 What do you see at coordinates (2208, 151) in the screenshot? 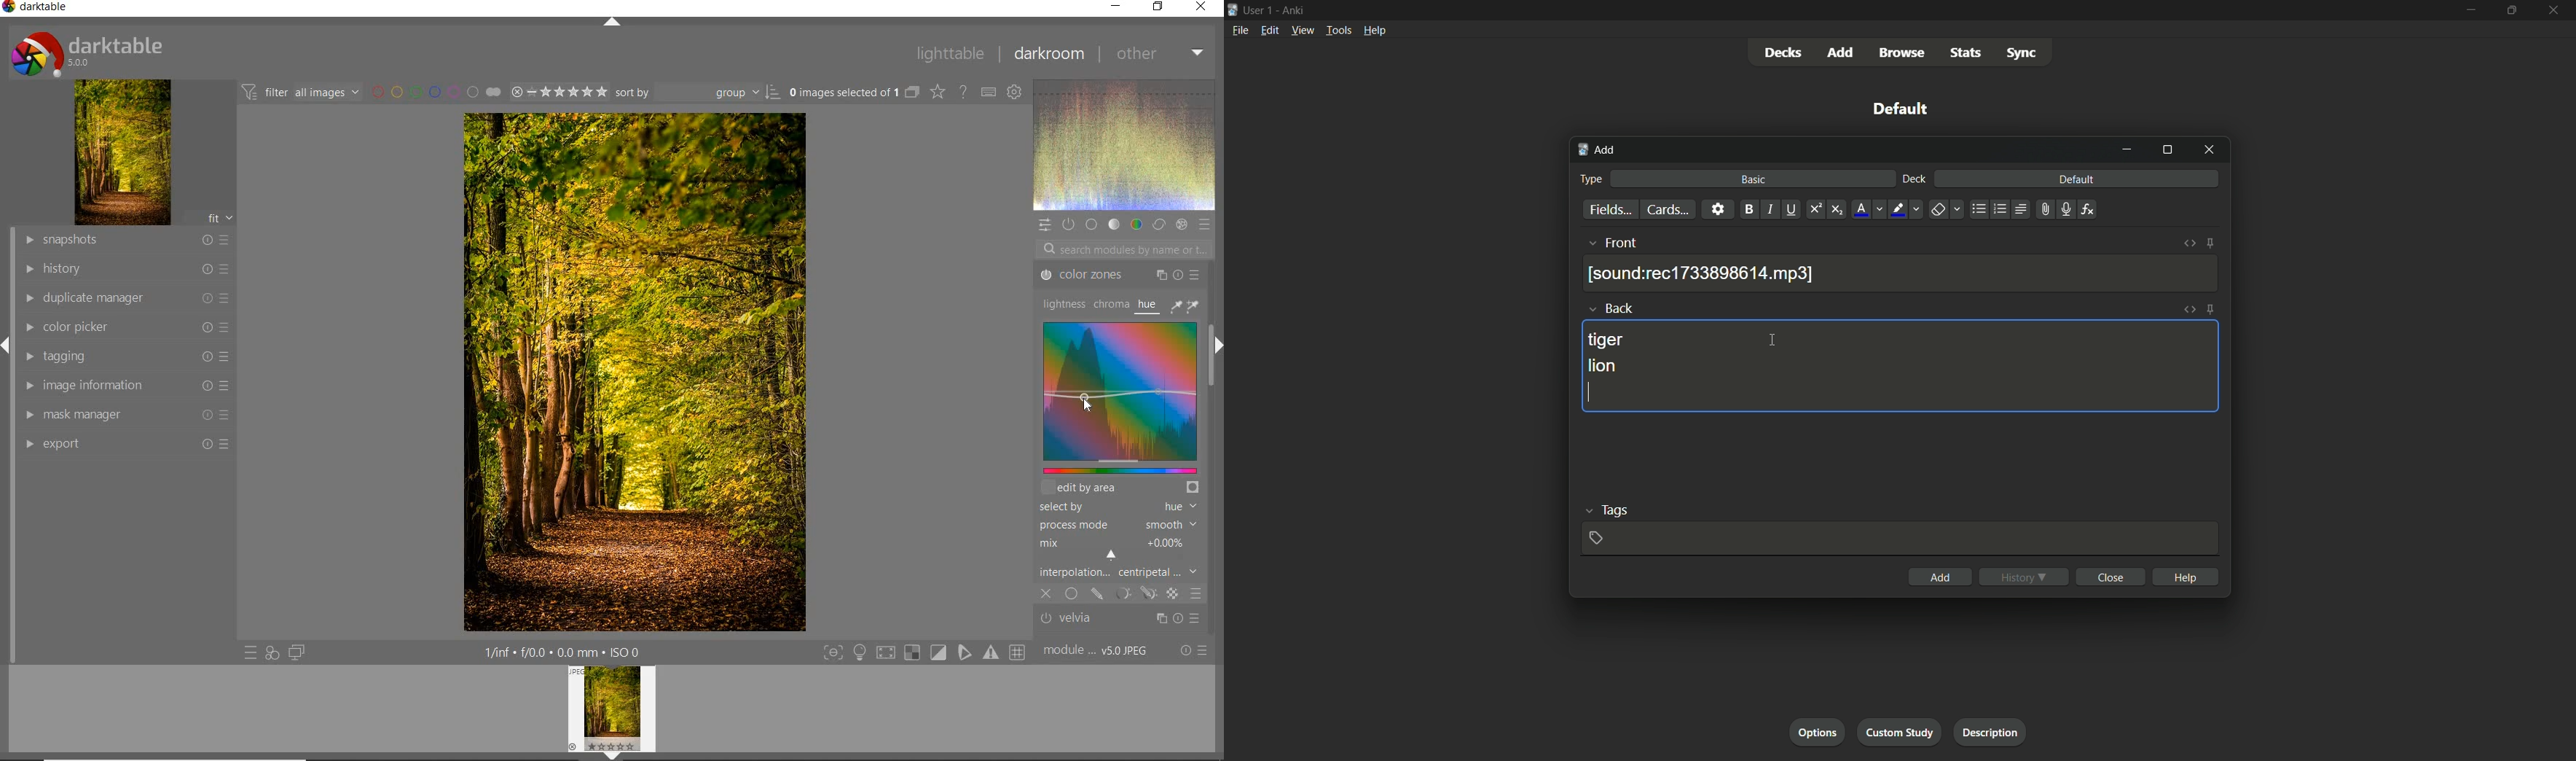
I see `close window` at bounding box center [2208, 151].